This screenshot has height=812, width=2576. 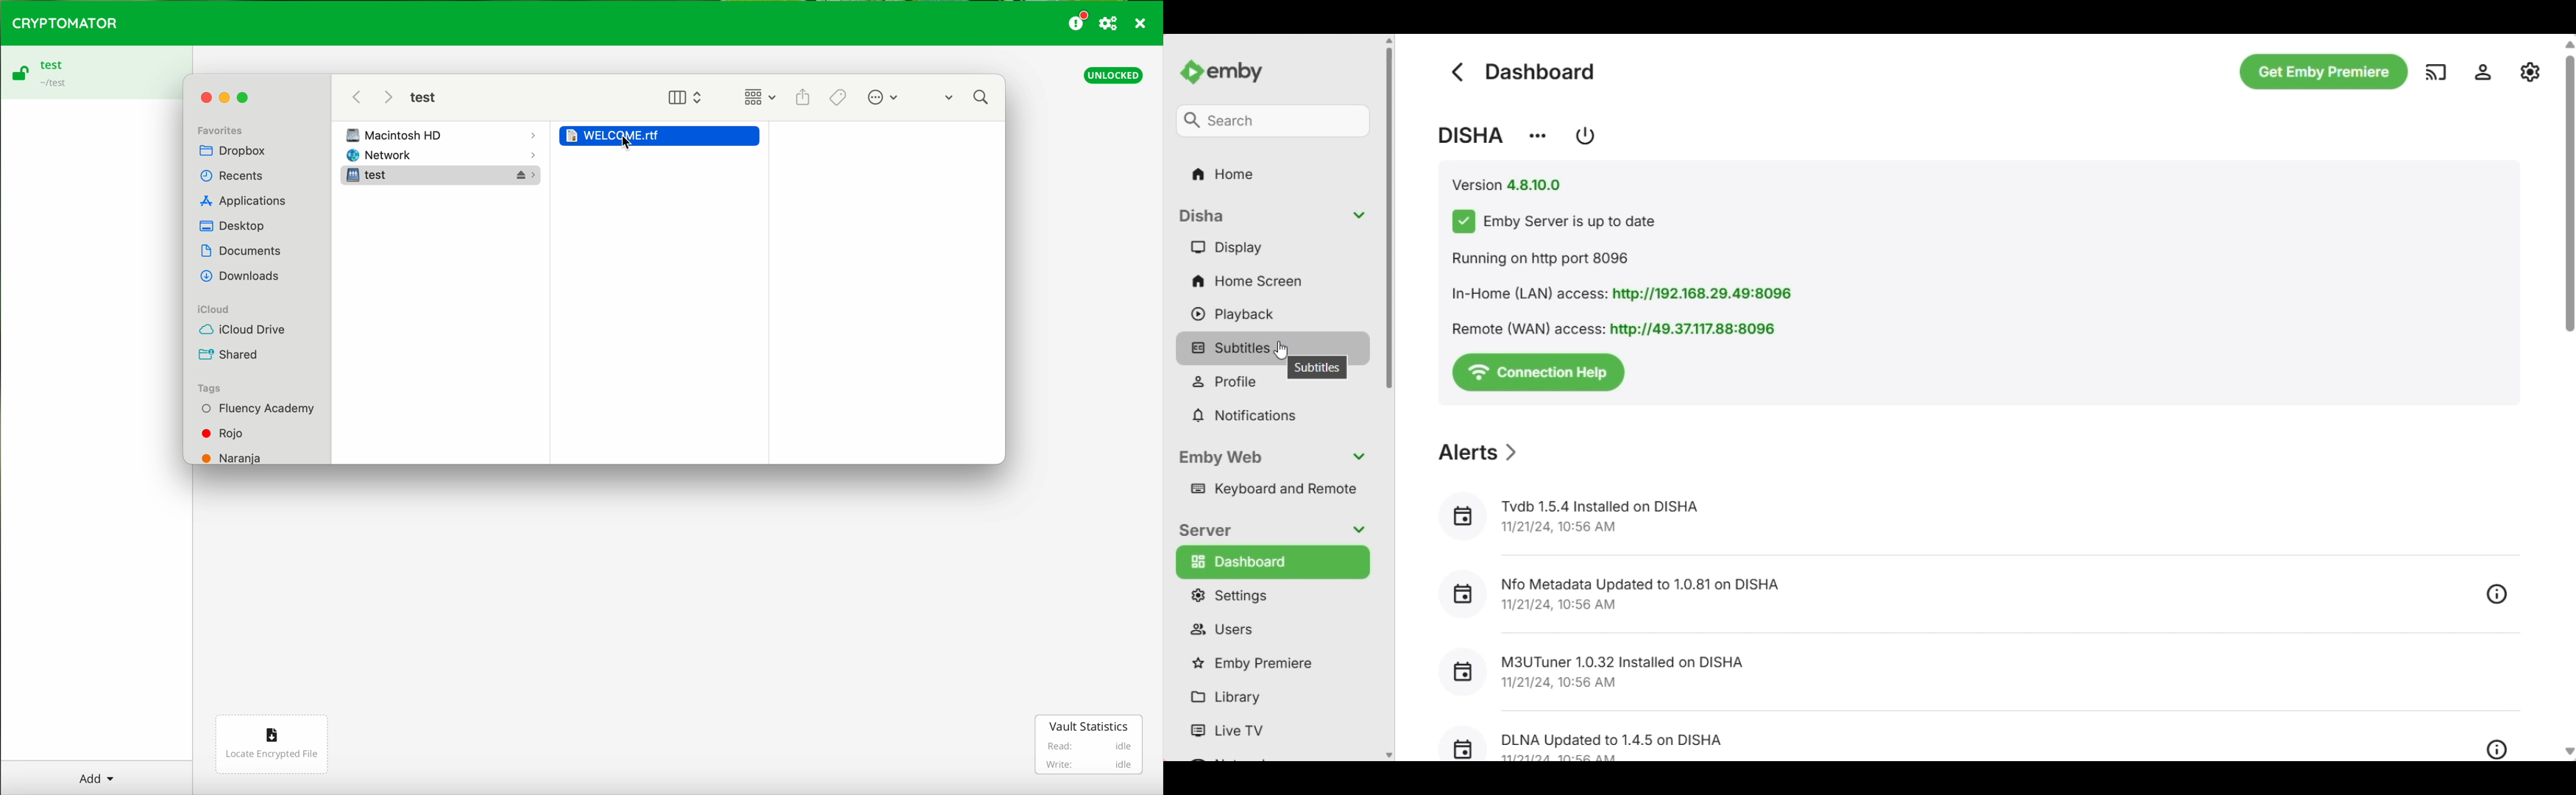 I want to click on Display, so click(x=1276, y=247).